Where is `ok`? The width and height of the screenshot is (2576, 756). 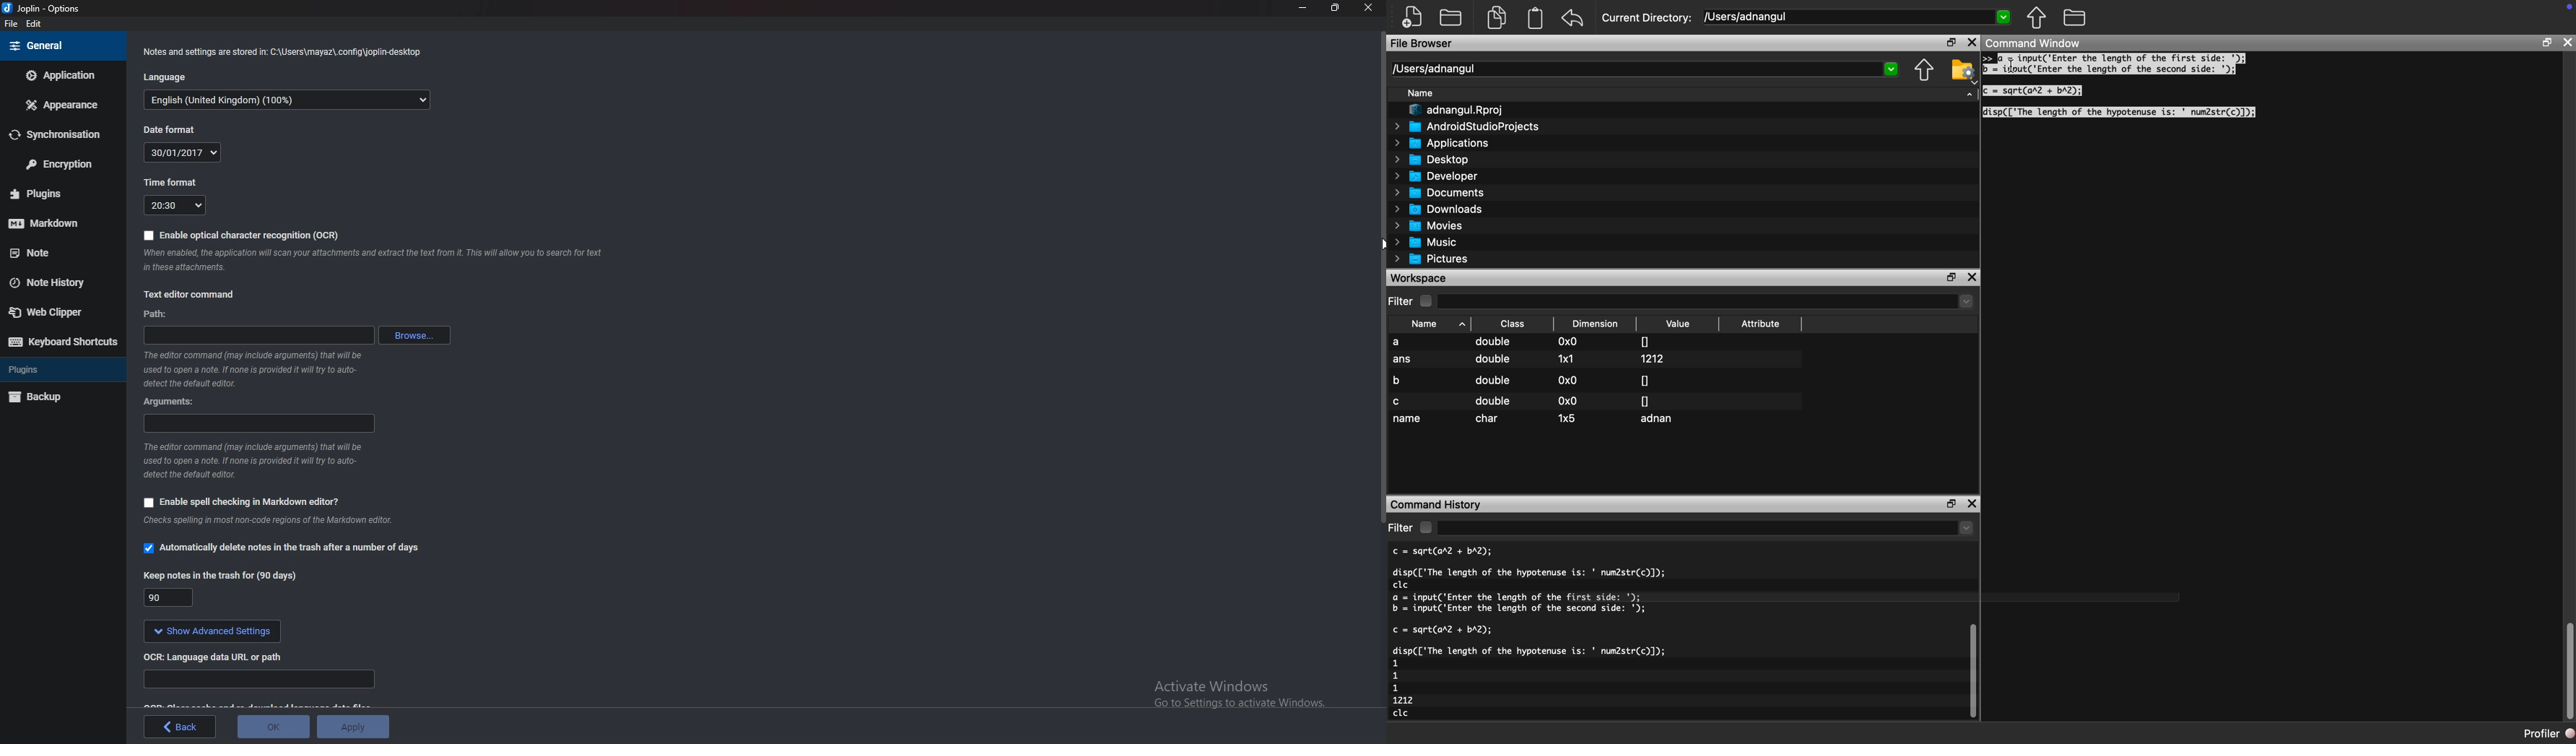 ok is located at coordinates (274, 725).